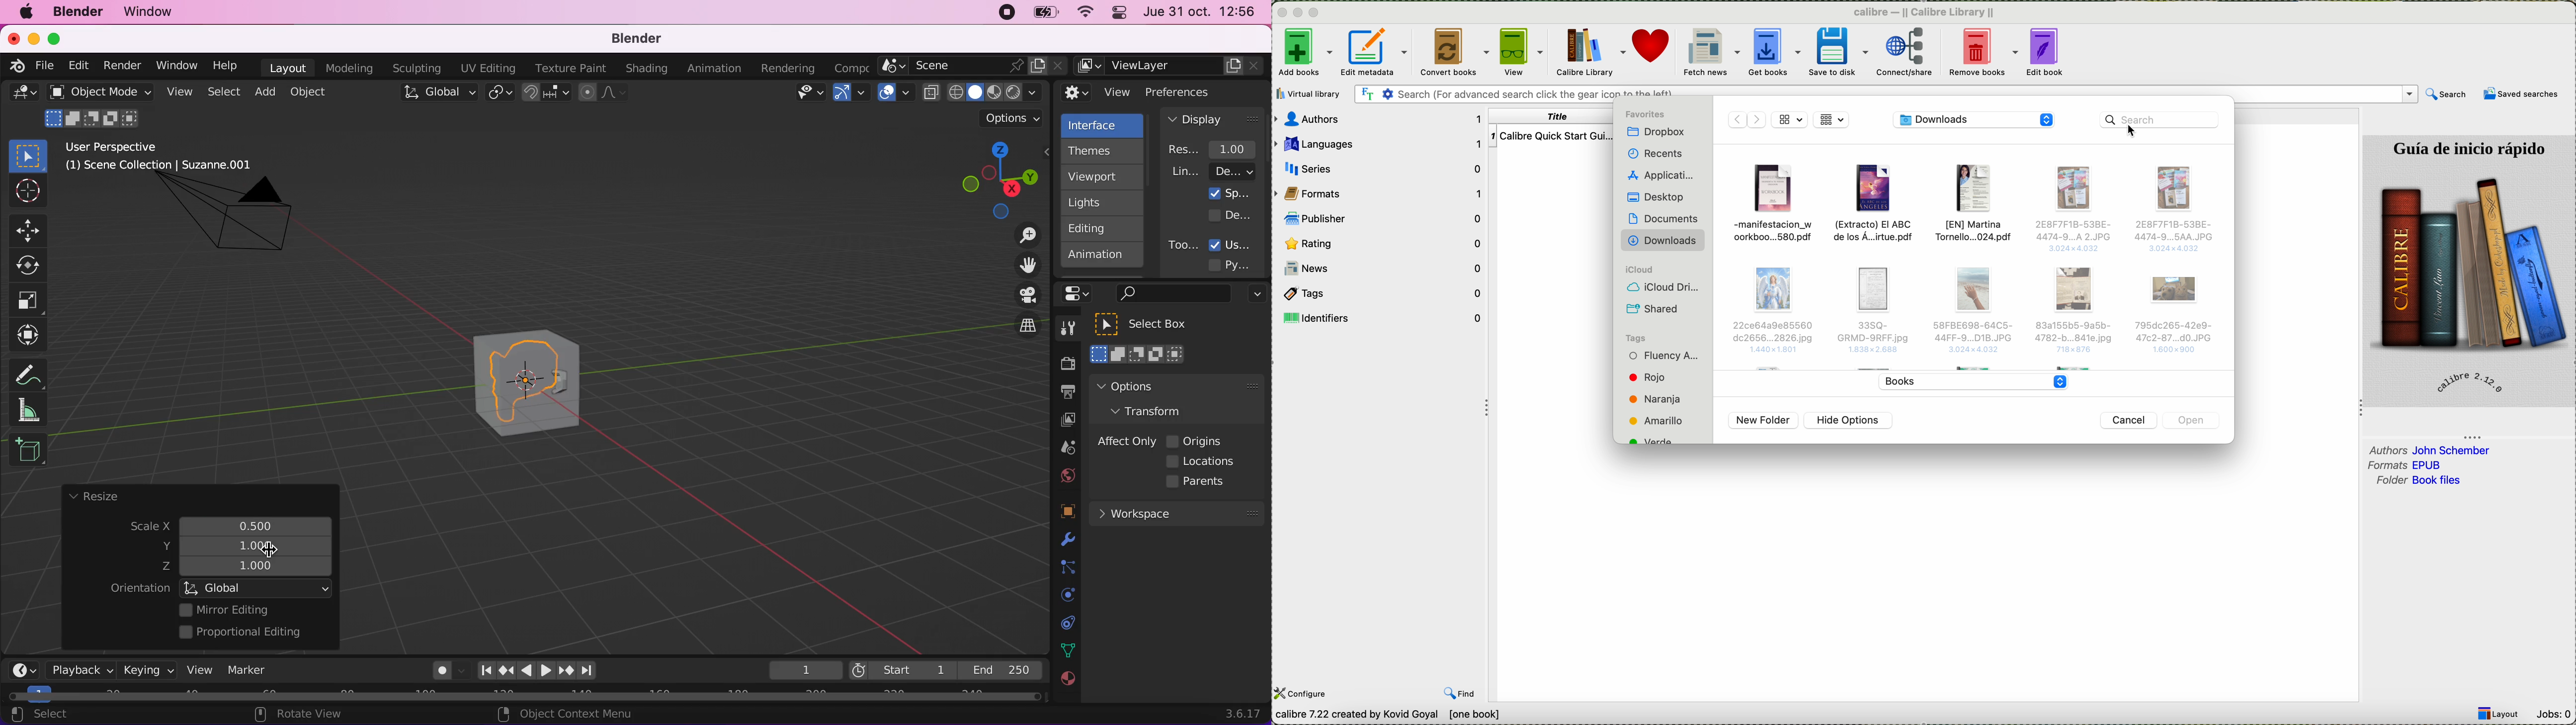 Image resolution: width=2576 pixels, height=728 pixels. What do you see at coordinates (1383, 294) in the screenshot?
I see `tags` at bounding box center [1383, 294].